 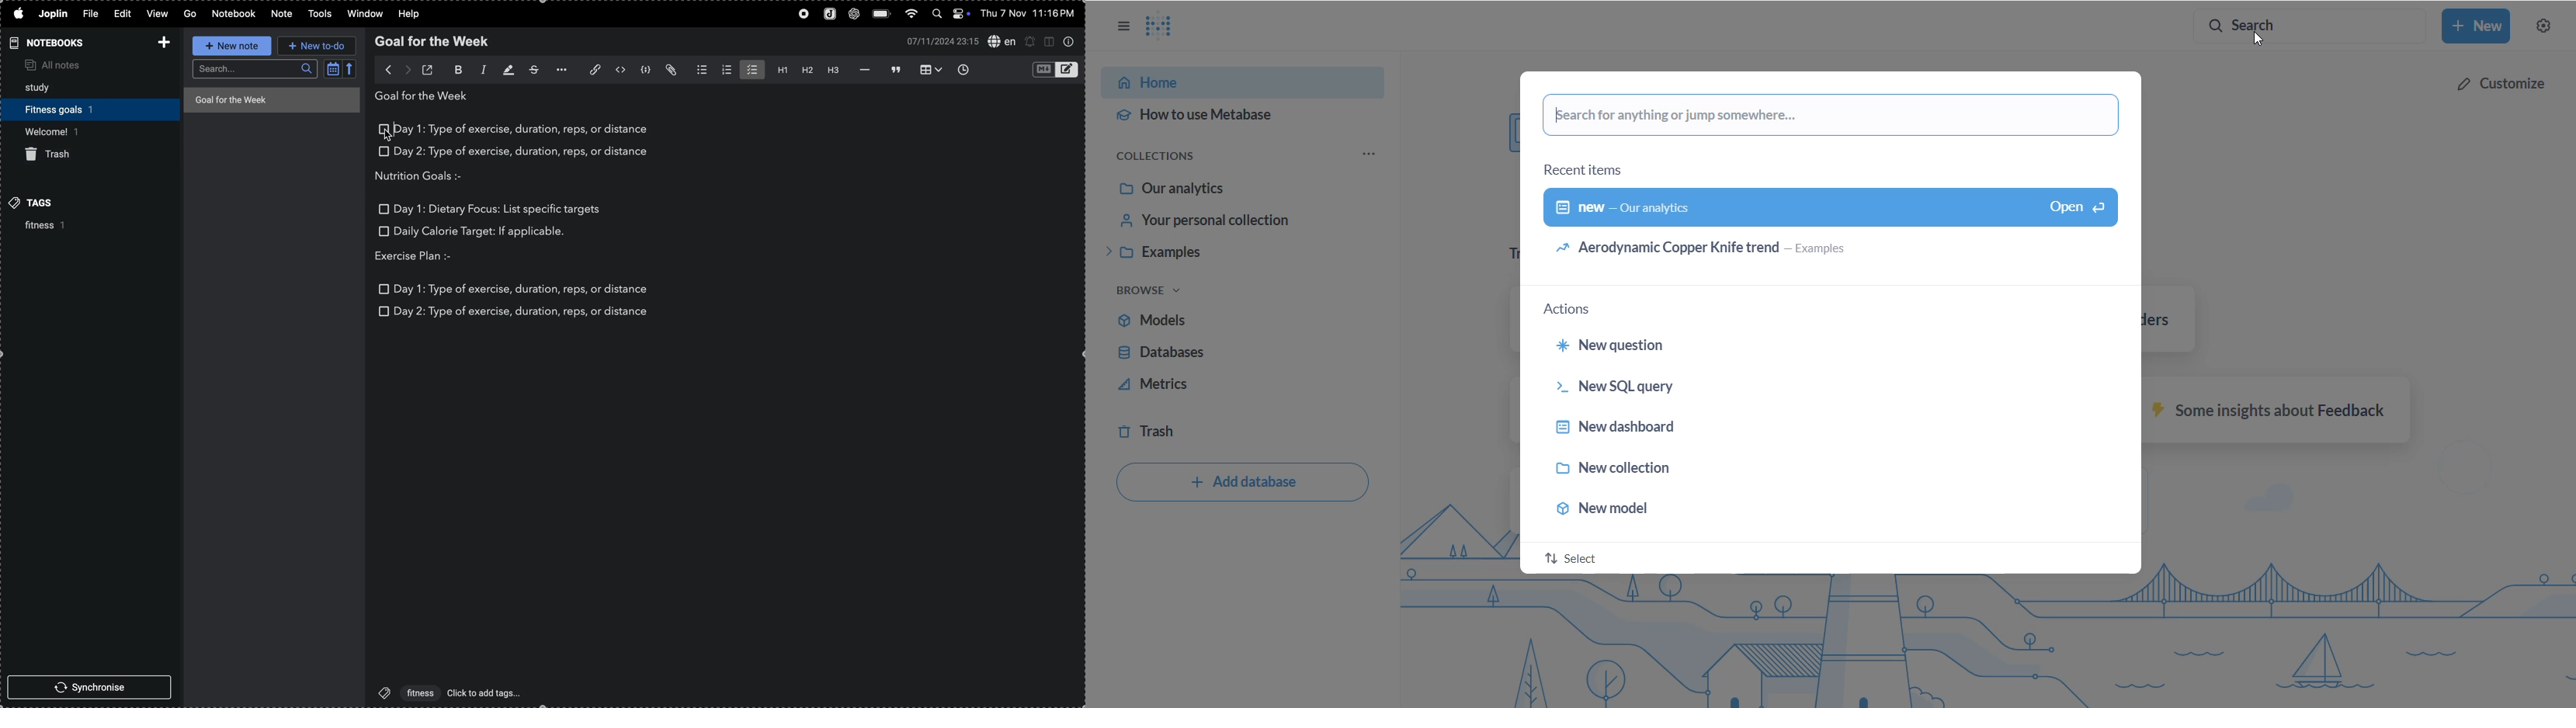 I want to click on fitness goals 1, so click(x=67, y=108).